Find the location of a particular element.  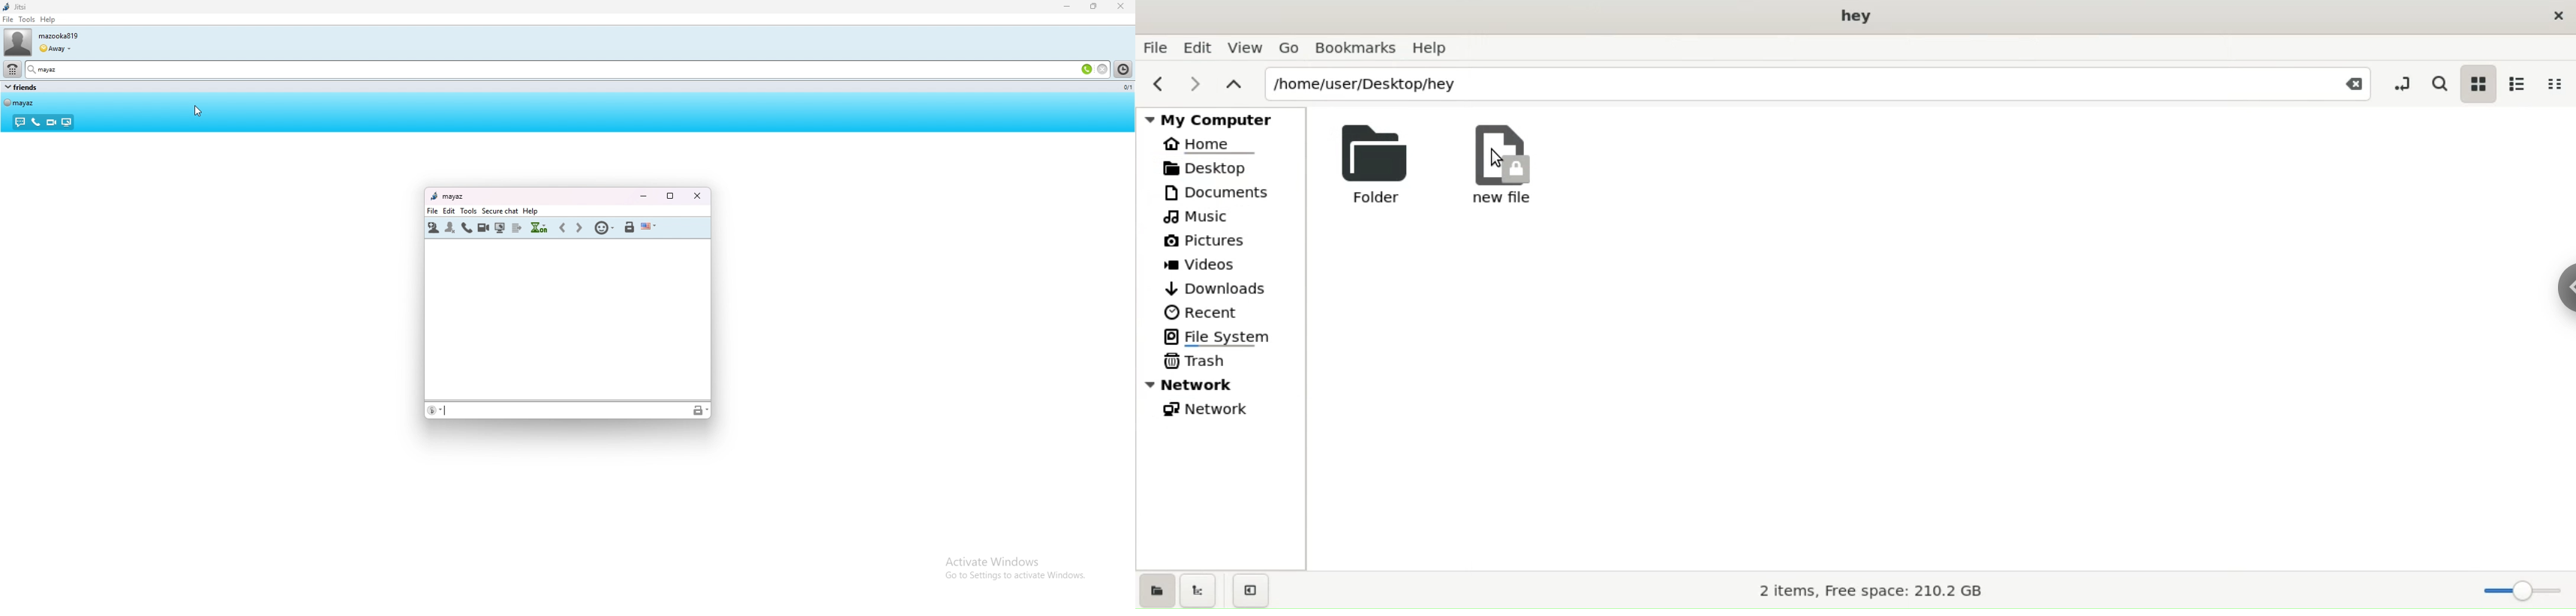

history is located at coordinates (1125, 69).